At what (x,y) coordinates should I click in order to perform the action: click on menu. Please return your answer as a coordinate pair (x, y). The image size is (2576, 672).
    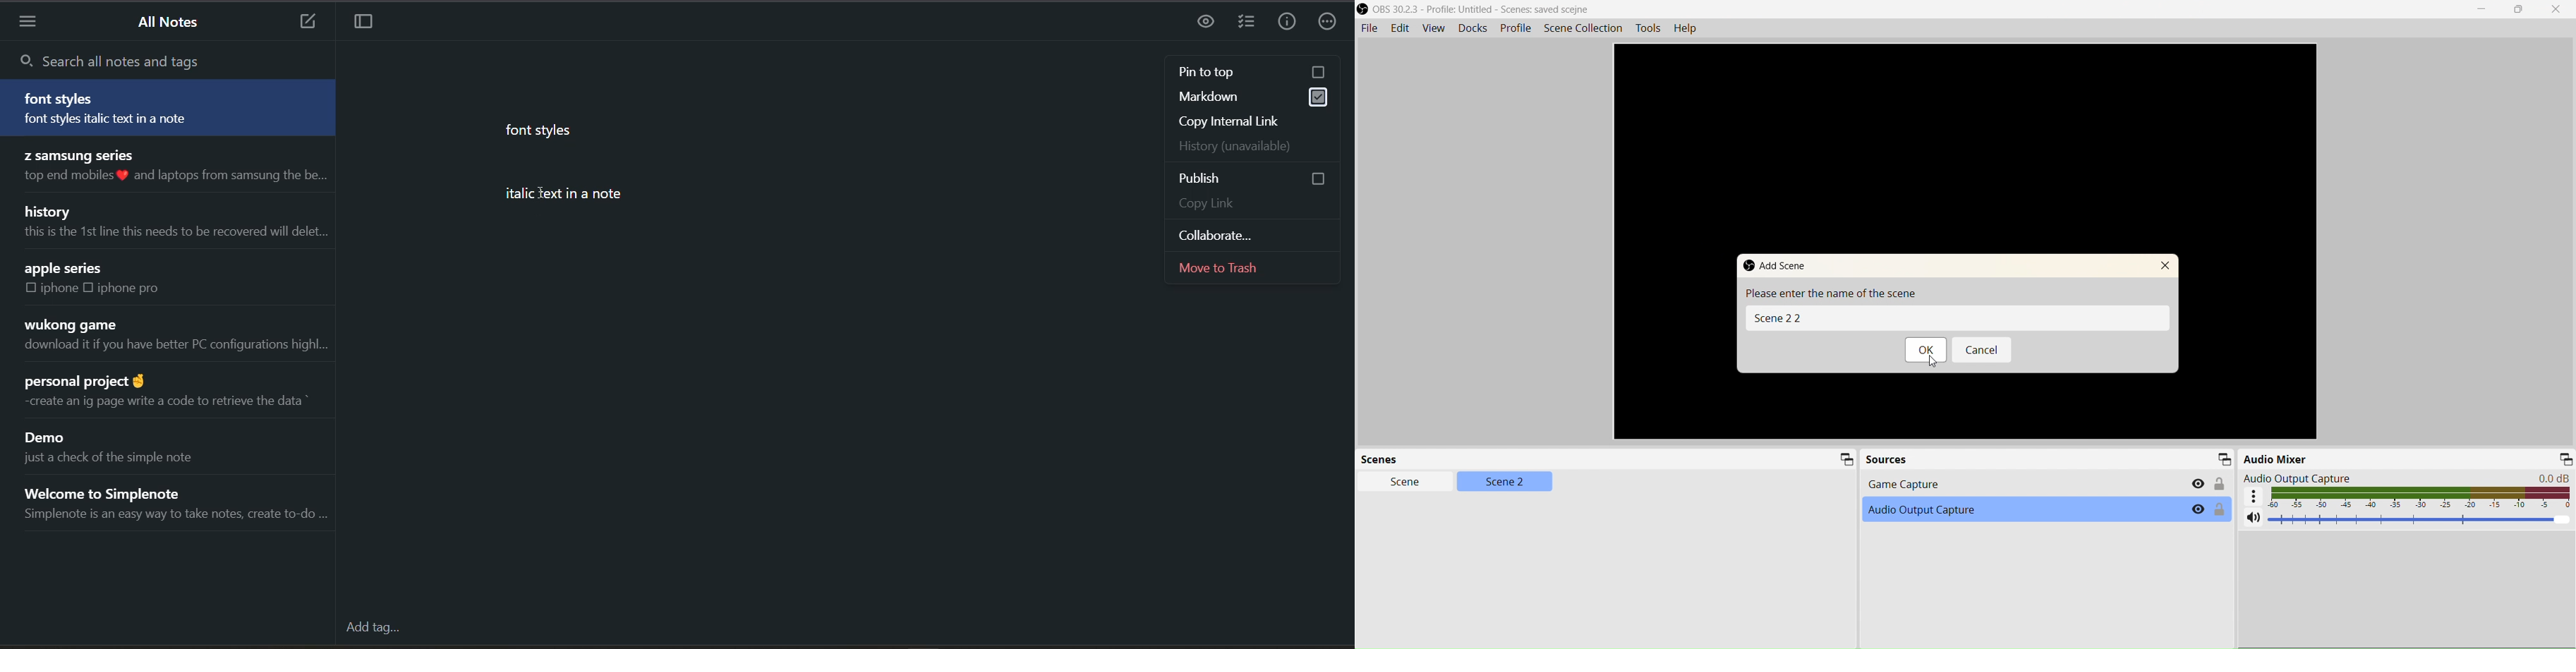
    Looking at the image, I should click on (32, 23).